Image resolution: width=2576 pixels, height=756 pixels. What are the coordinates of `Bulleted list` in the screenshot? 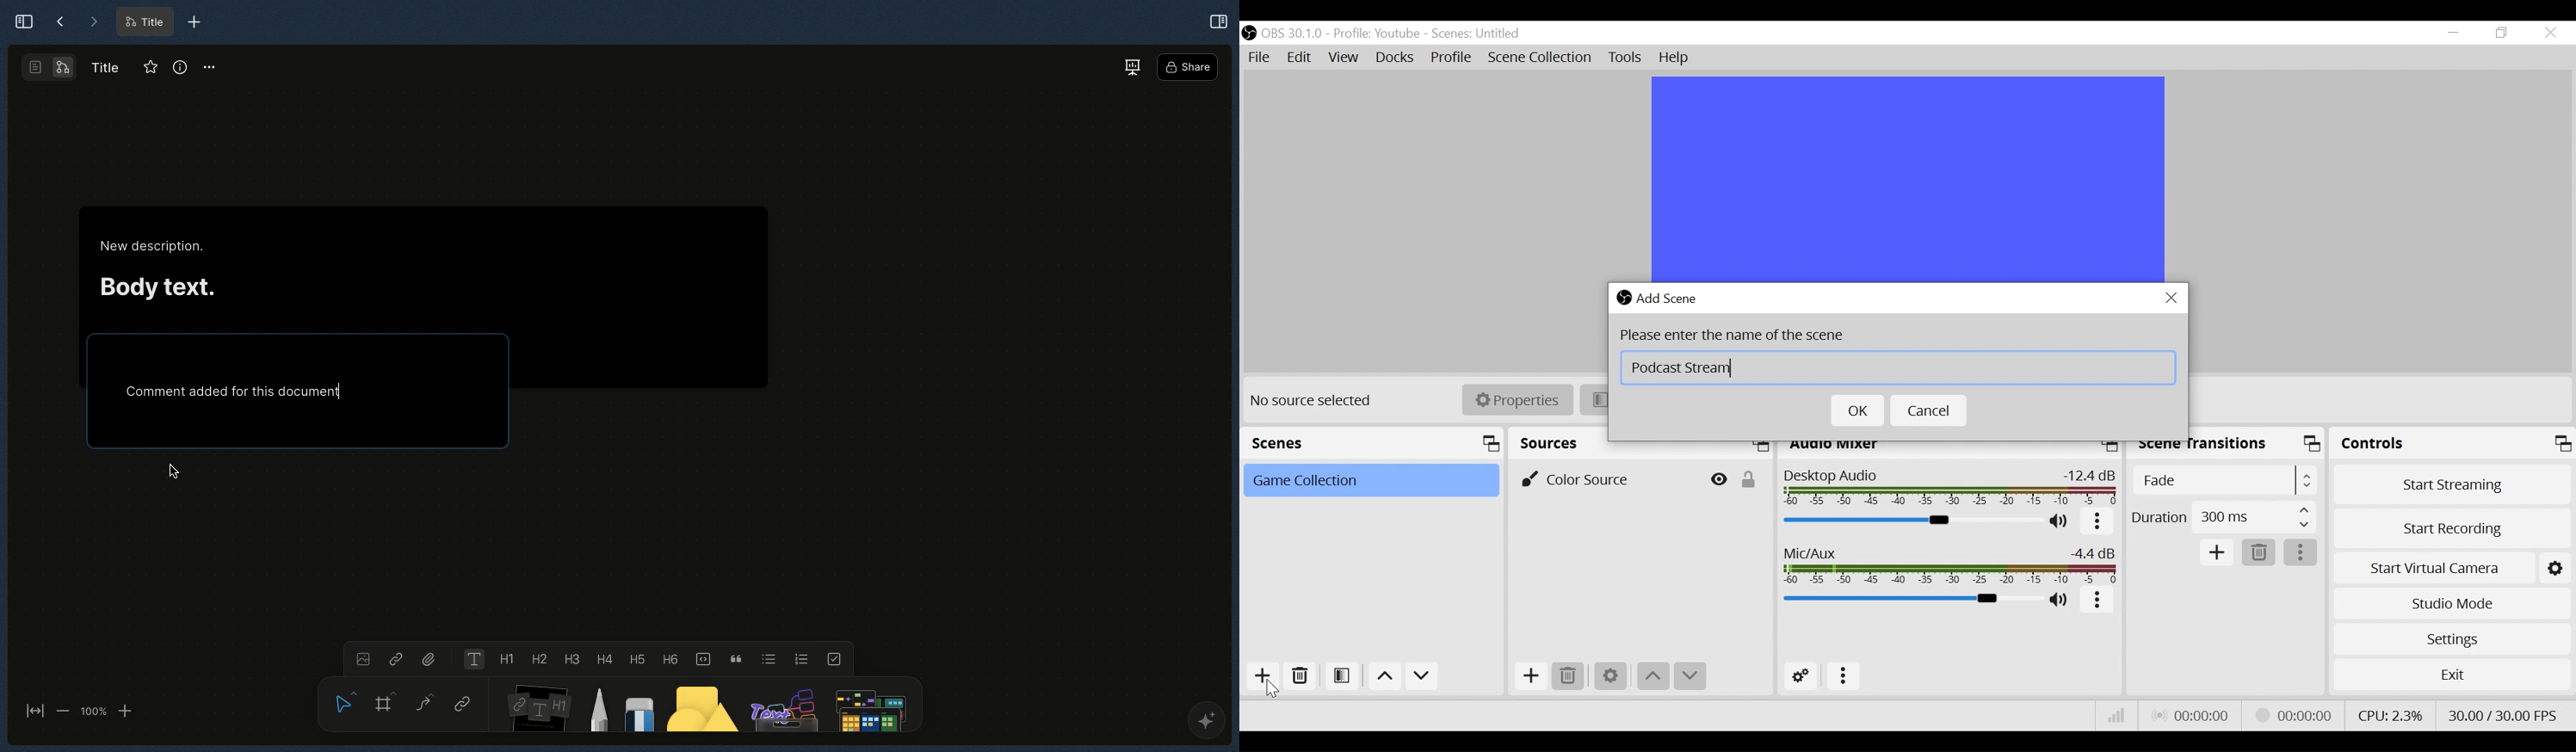 It's located at (766, 658).